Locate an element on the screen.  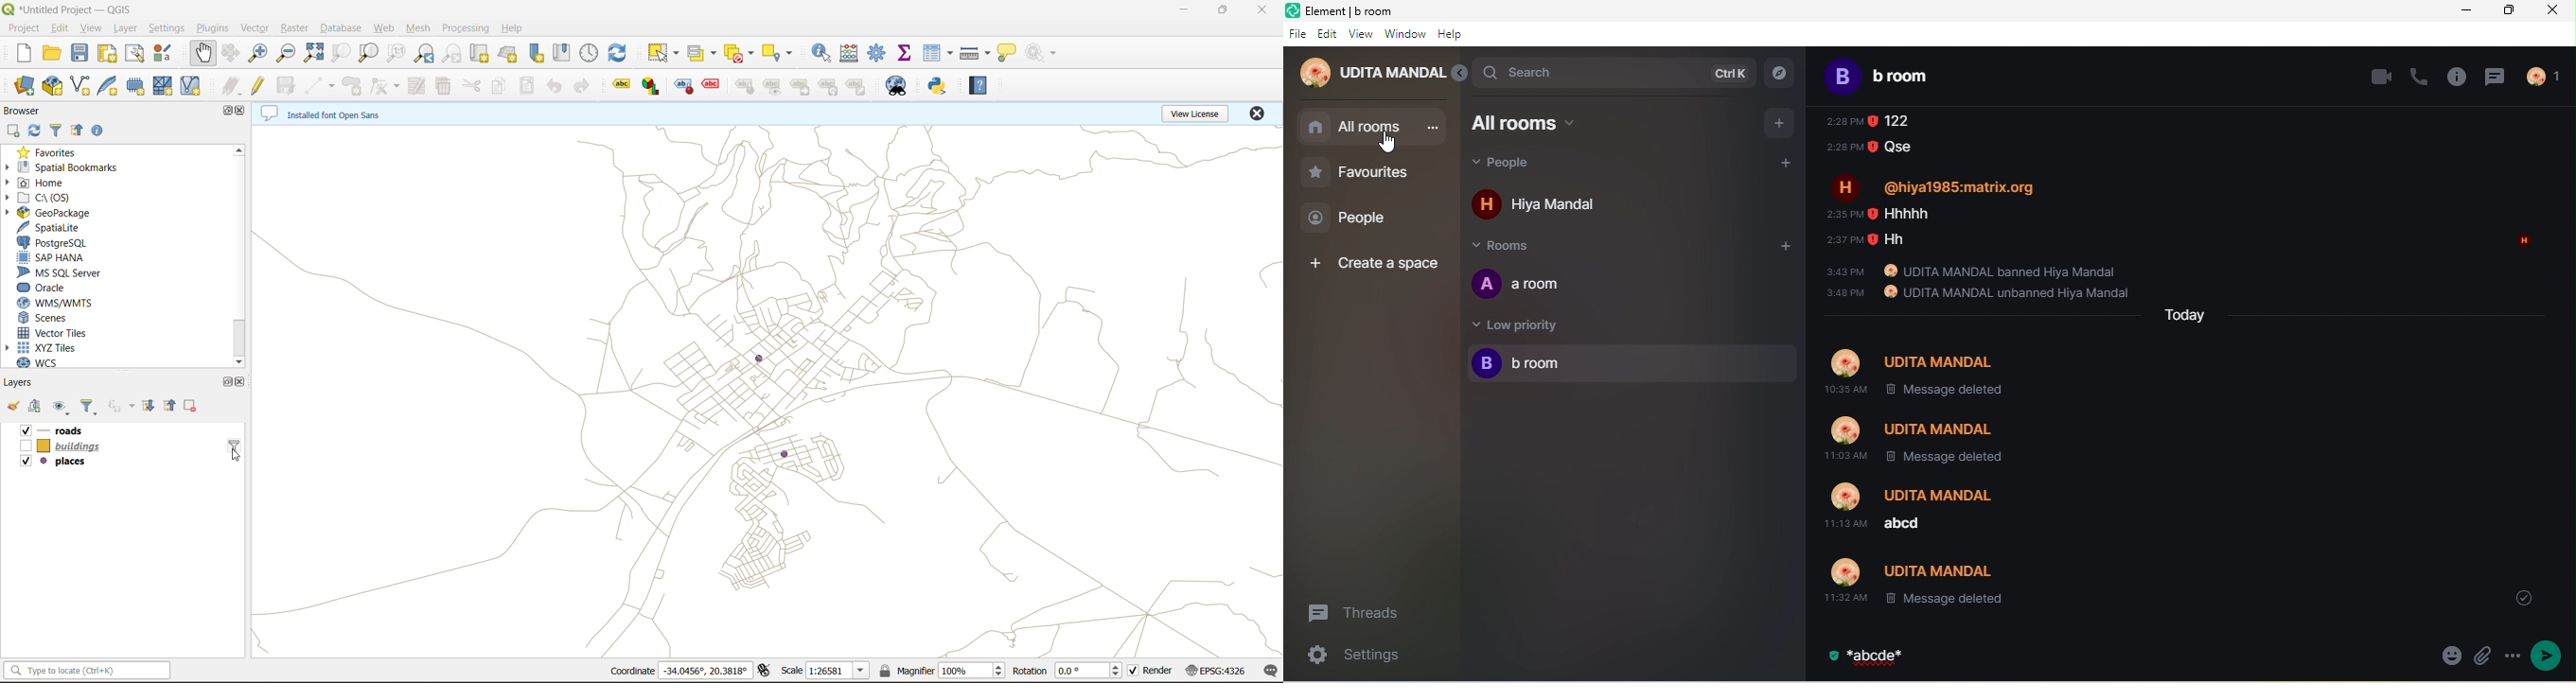
hiya mandal is located at coordinates (1545, 203).